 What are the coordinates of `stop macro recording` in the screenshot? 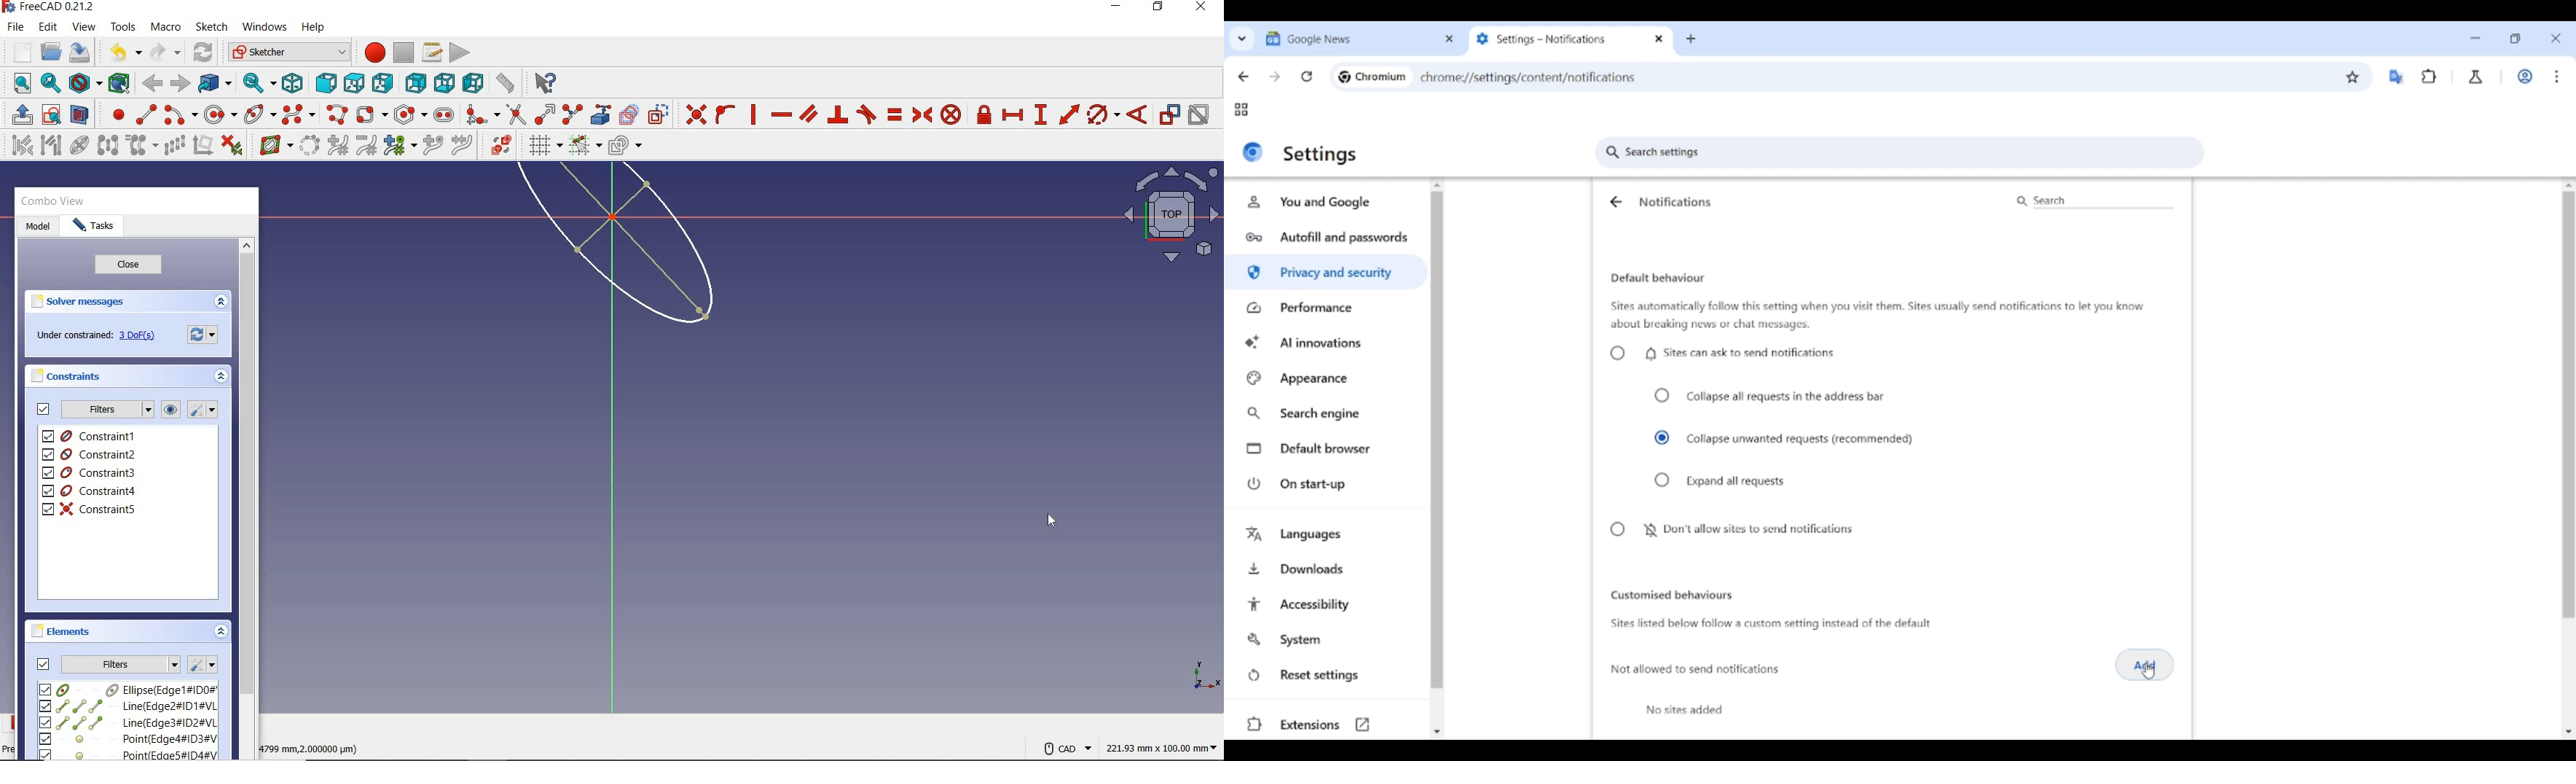 It's located at (404, 52).